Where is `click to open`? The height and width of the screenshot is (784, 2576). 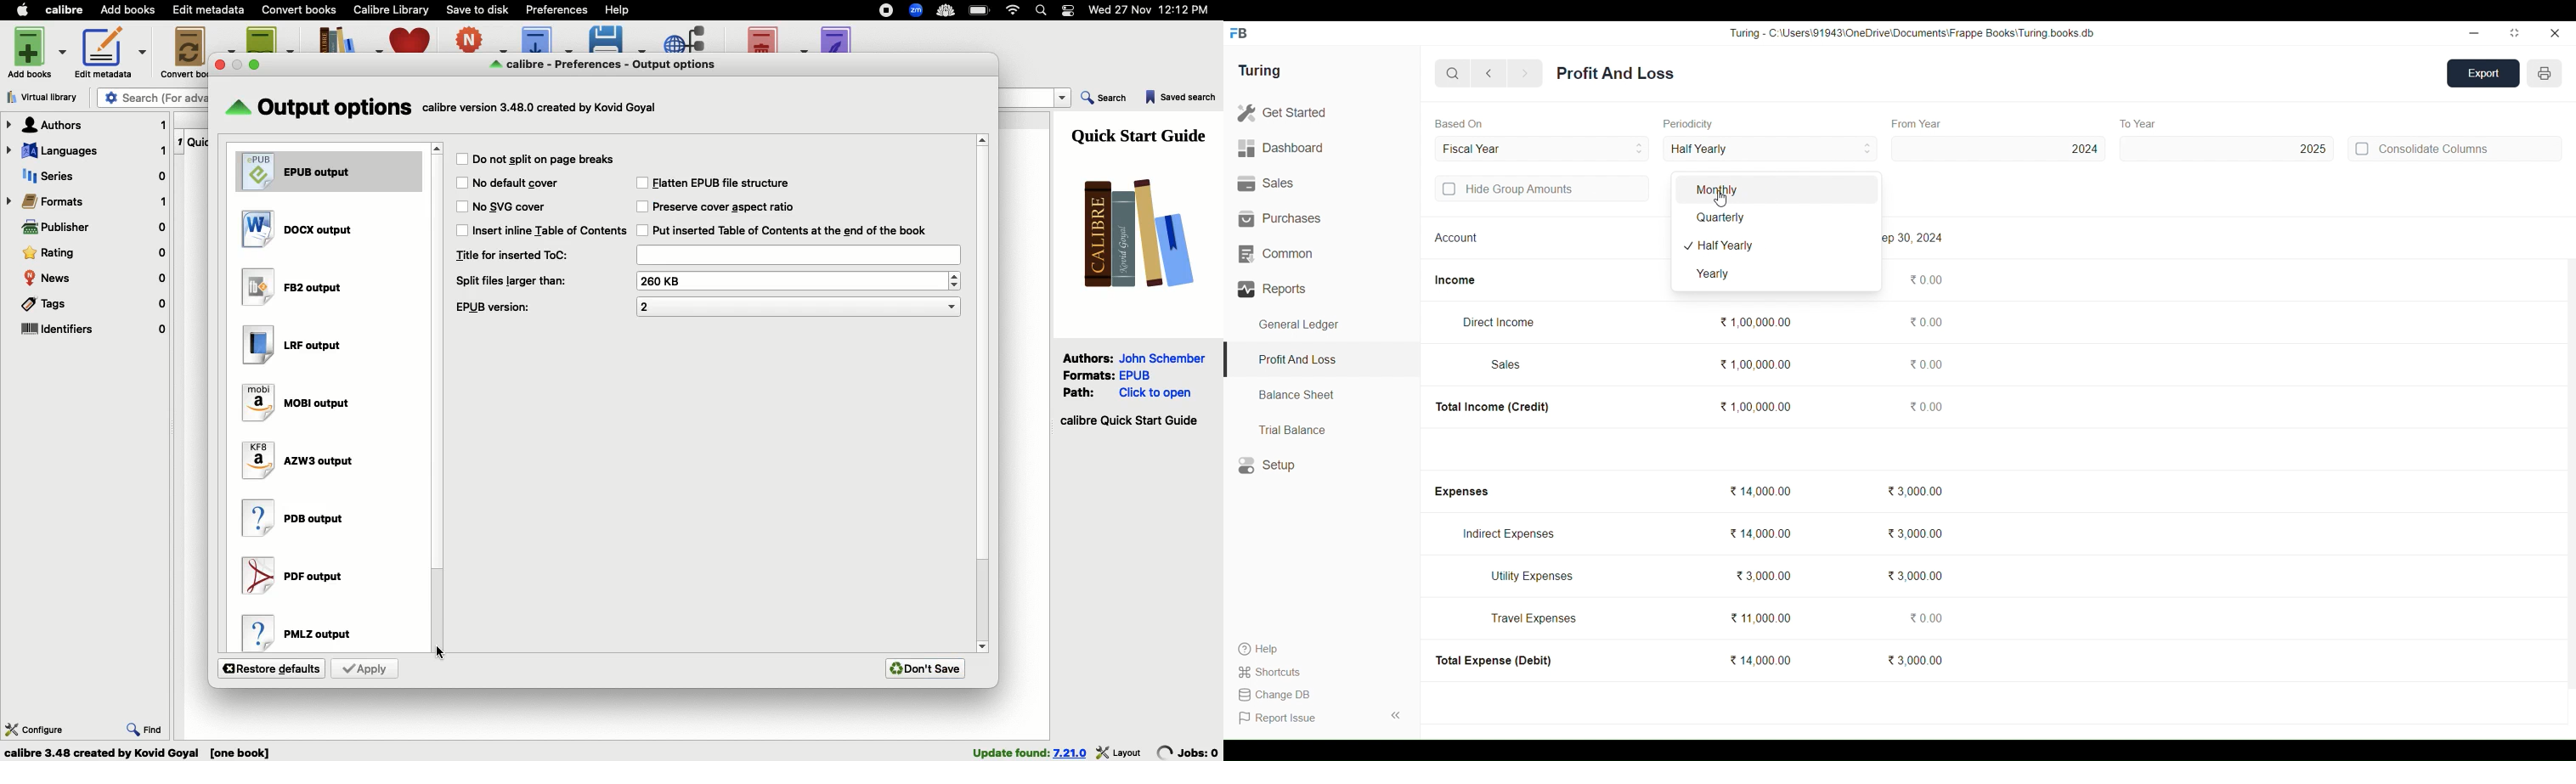 click to open is located at coordinates (1155, 393).